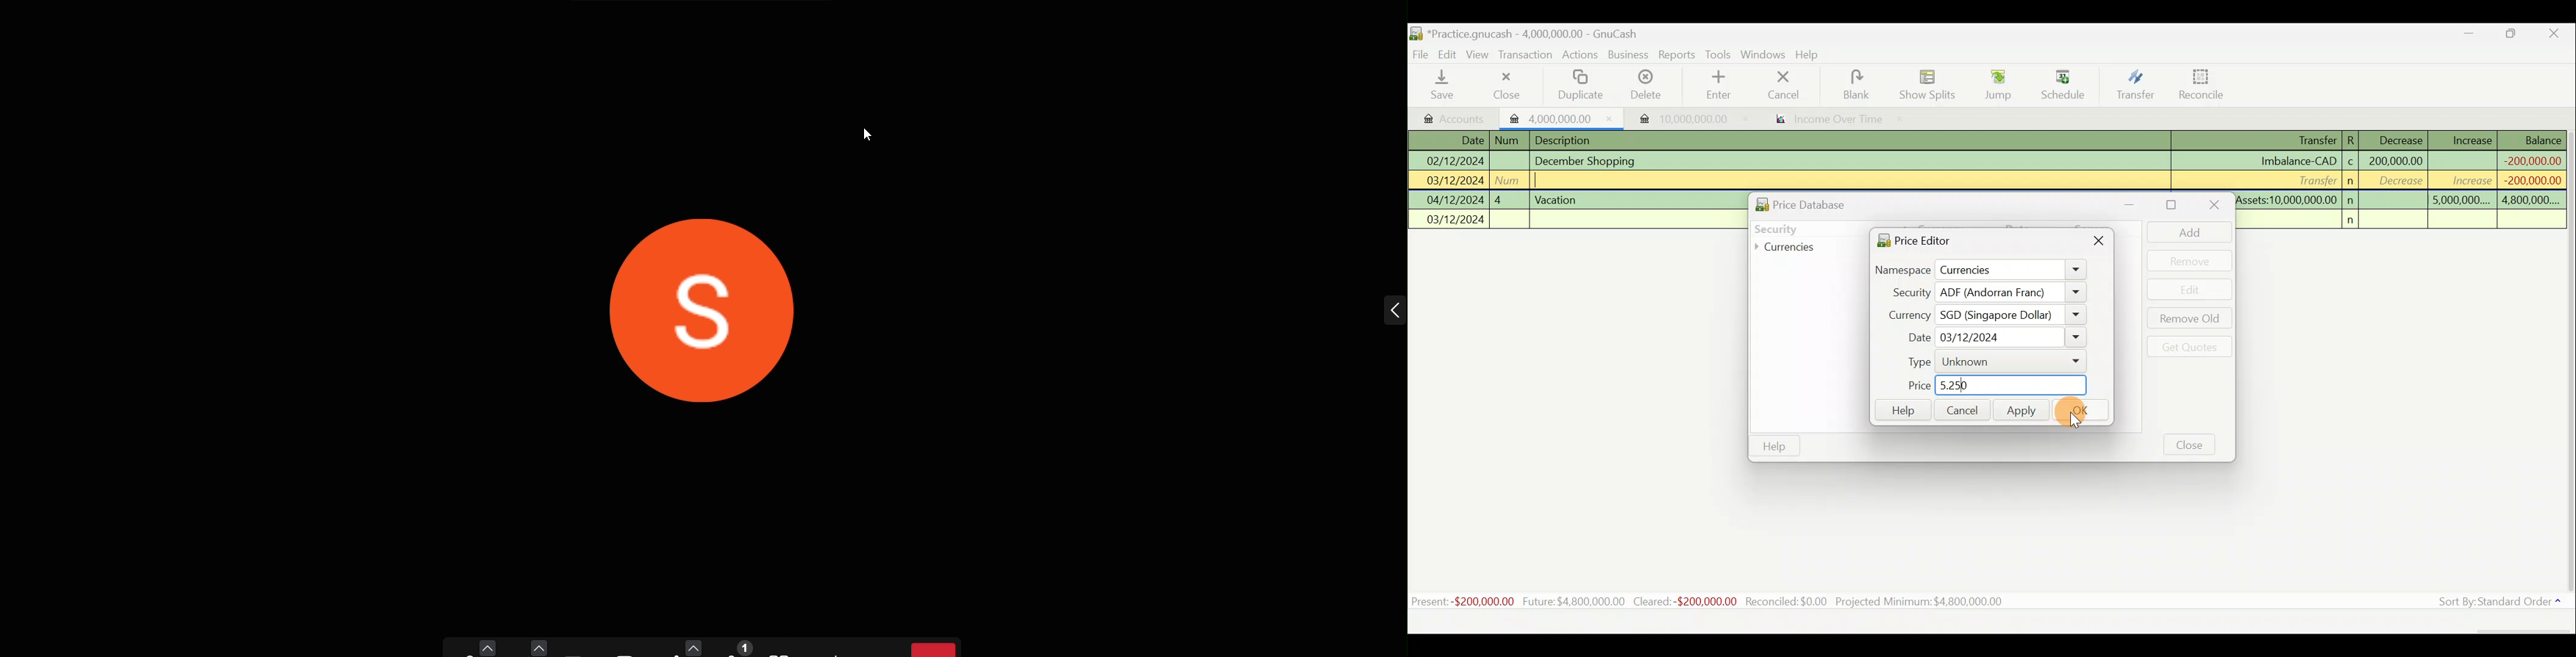  What do you see at coordinates (2133, 86) in the screenshot?
I see `Transfer` at bounding box center [2133, 86].